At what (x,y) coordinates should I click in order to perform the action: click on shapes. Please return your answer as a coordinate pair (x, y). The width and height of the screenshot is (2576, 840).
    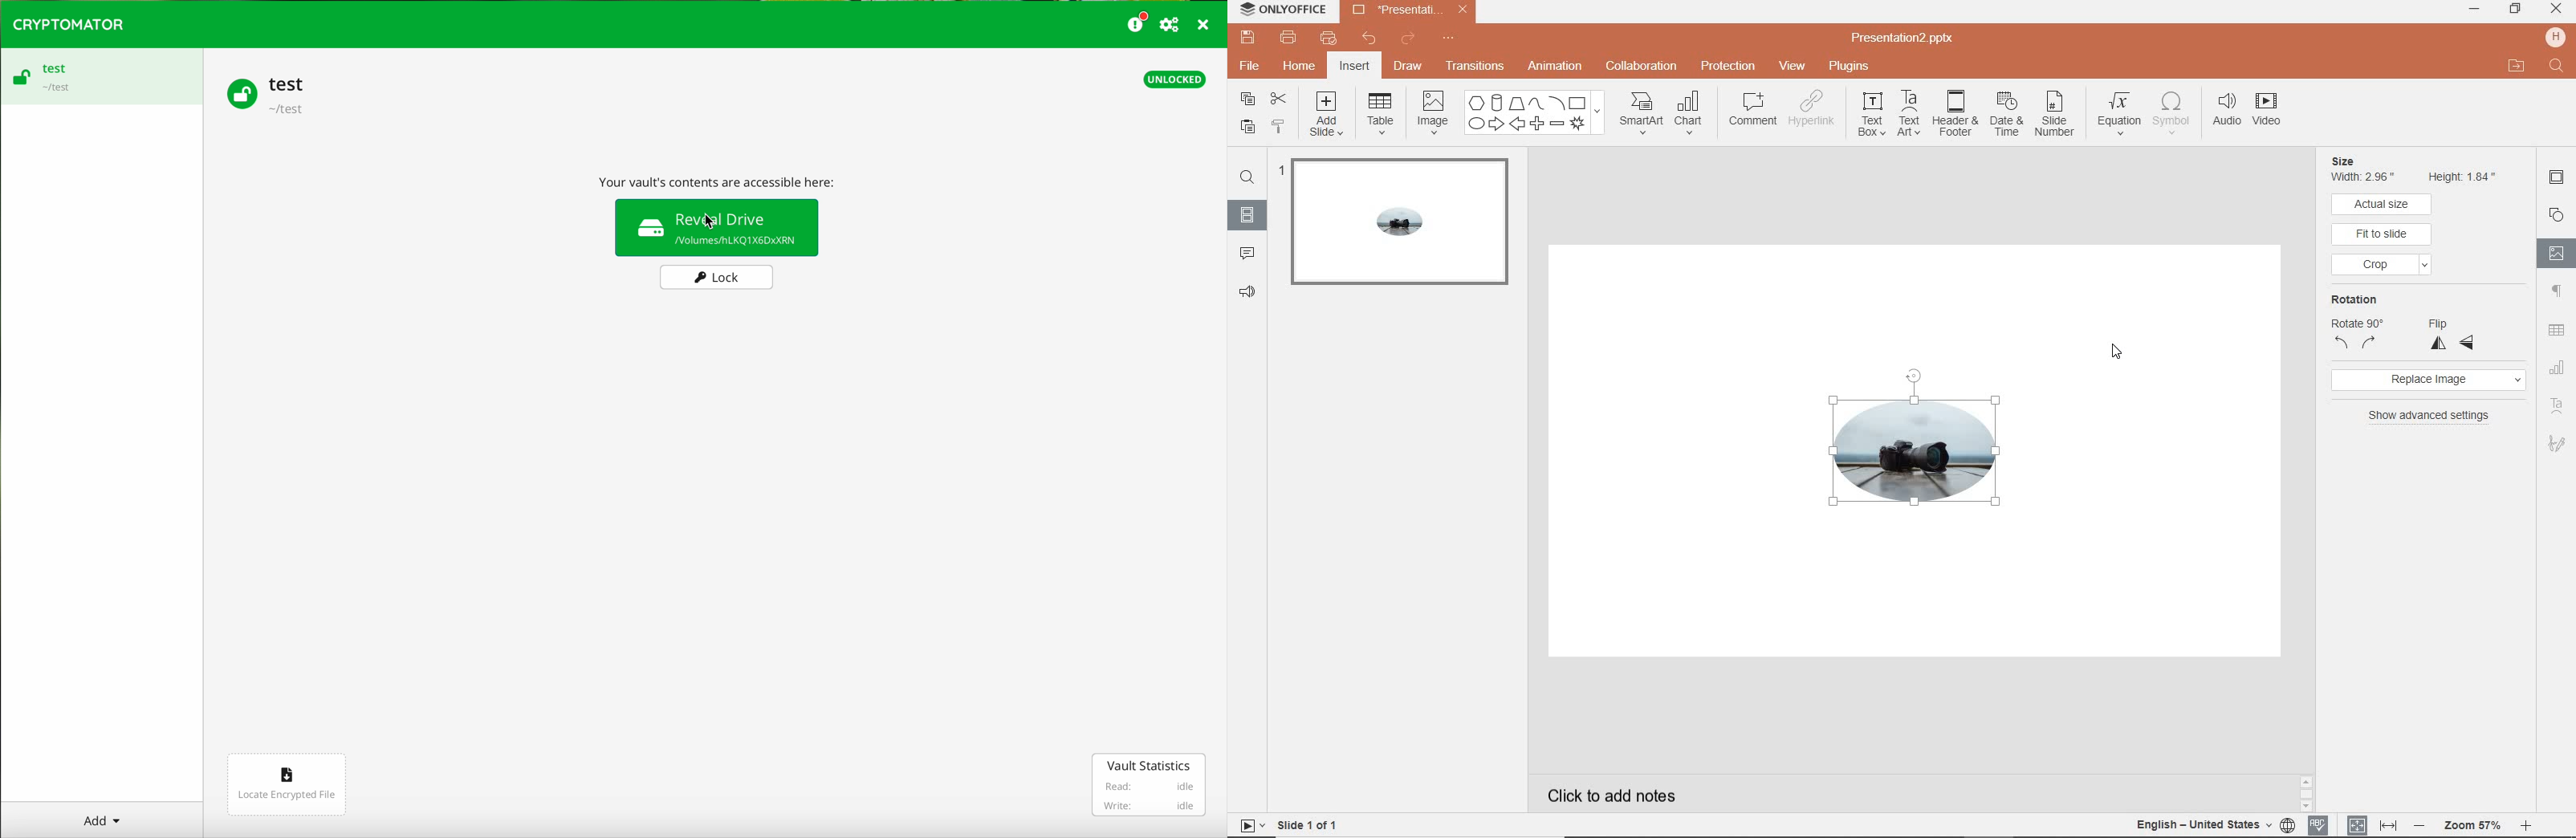
    Looking at the image, I should click on (1532, 113).